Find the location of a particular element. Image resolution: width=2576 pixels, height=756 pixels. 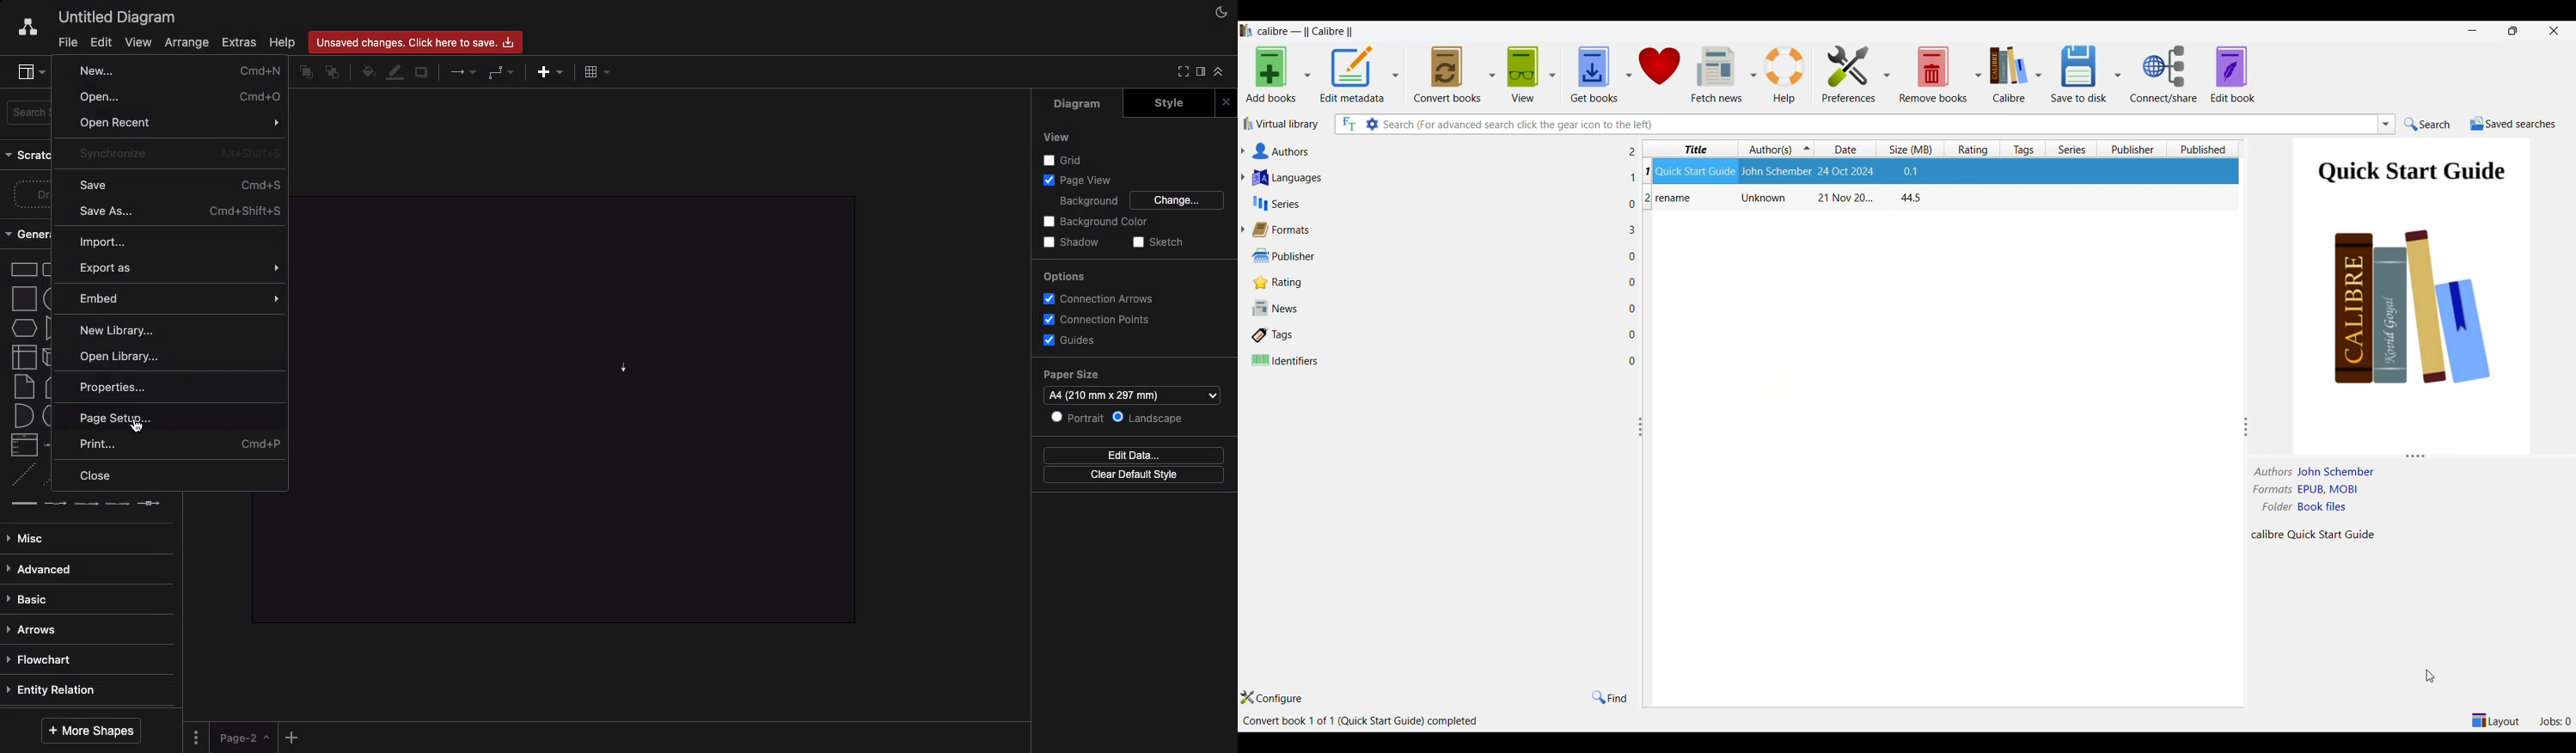

Background color is located at coordinates (1097, 222).